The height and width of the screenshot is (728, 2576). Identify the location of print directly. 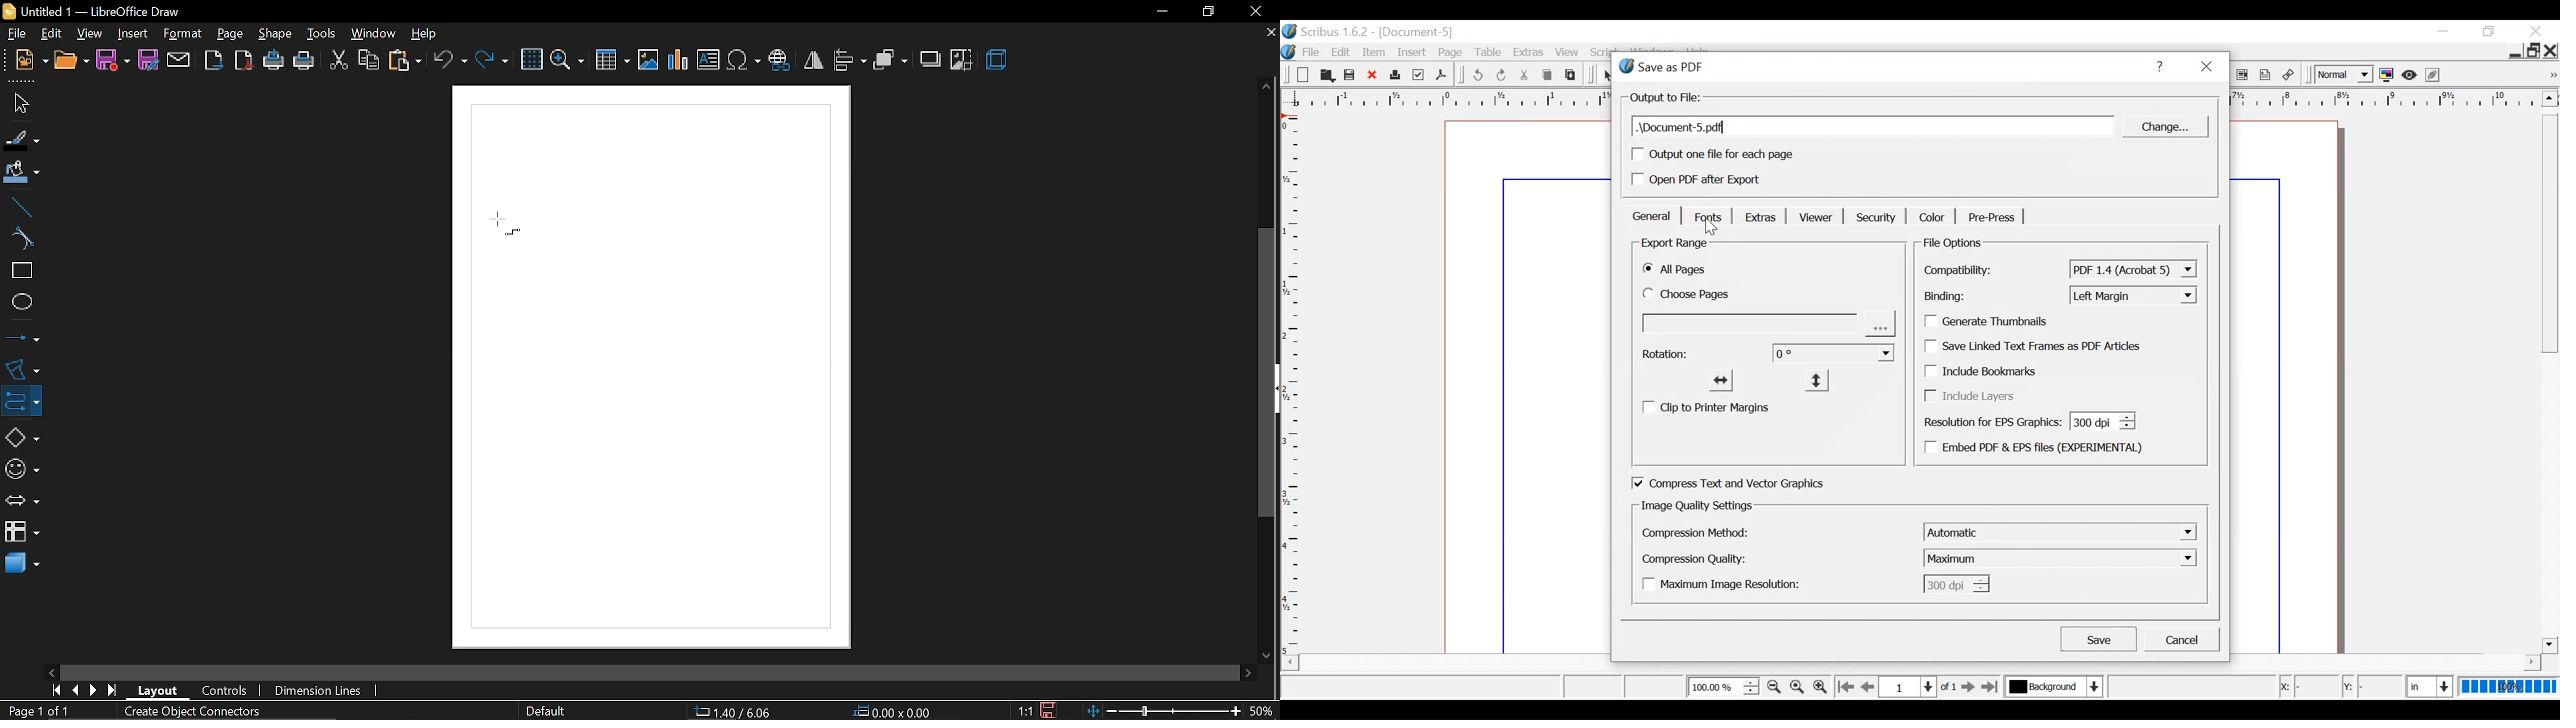
(274, 62).